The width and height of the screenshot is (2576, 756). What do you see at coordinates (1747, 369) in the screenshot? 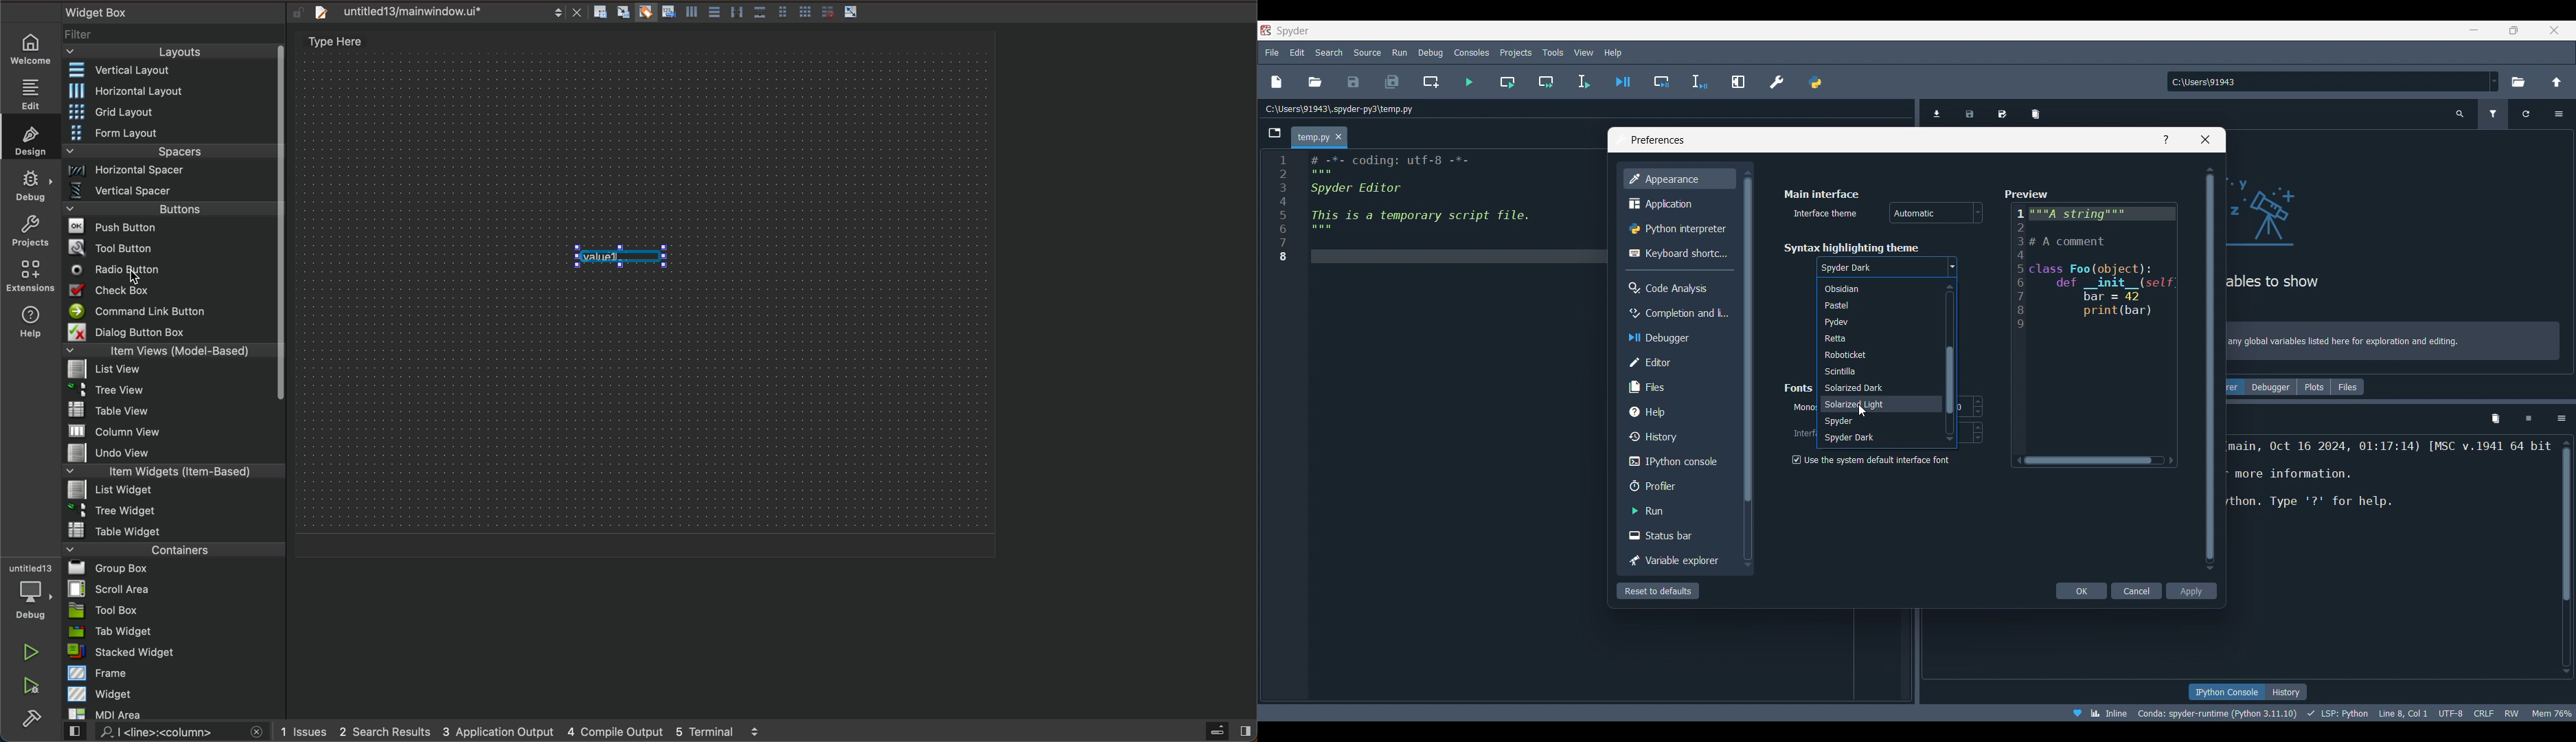
I see `Vertical slide bar` at bounding box center [1747, 369].